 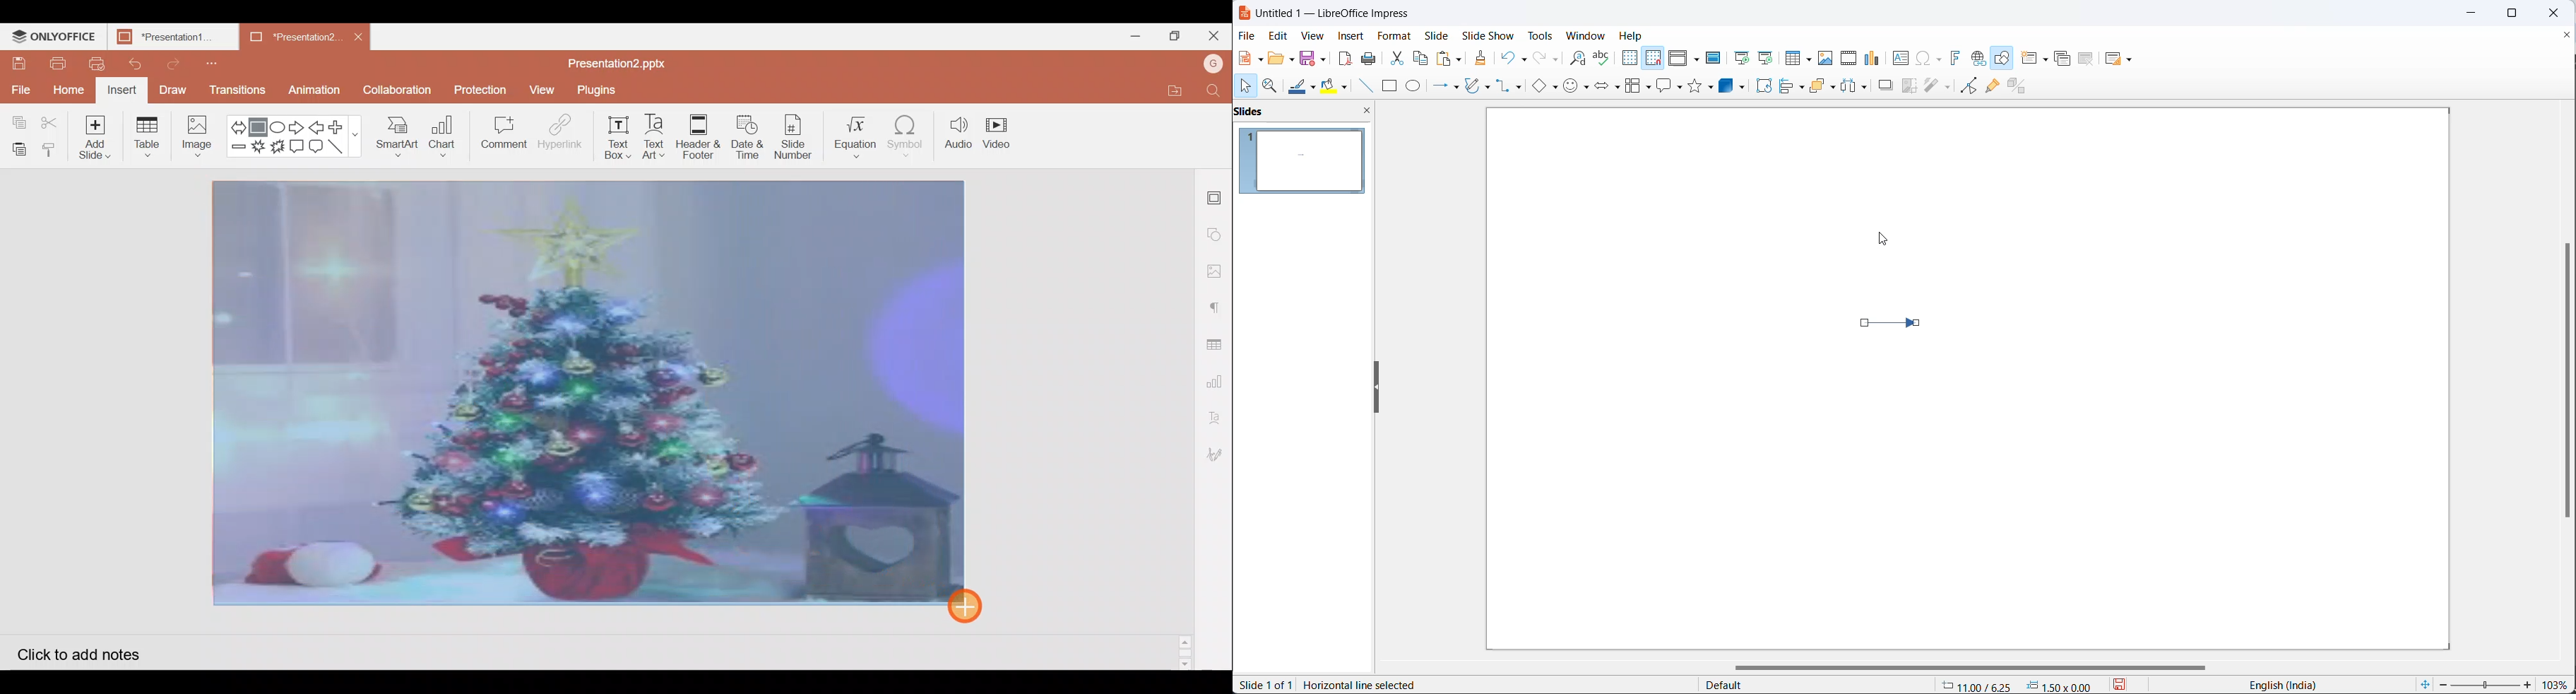 I want to click on zoom and pan, so click(x=1271, y=86).